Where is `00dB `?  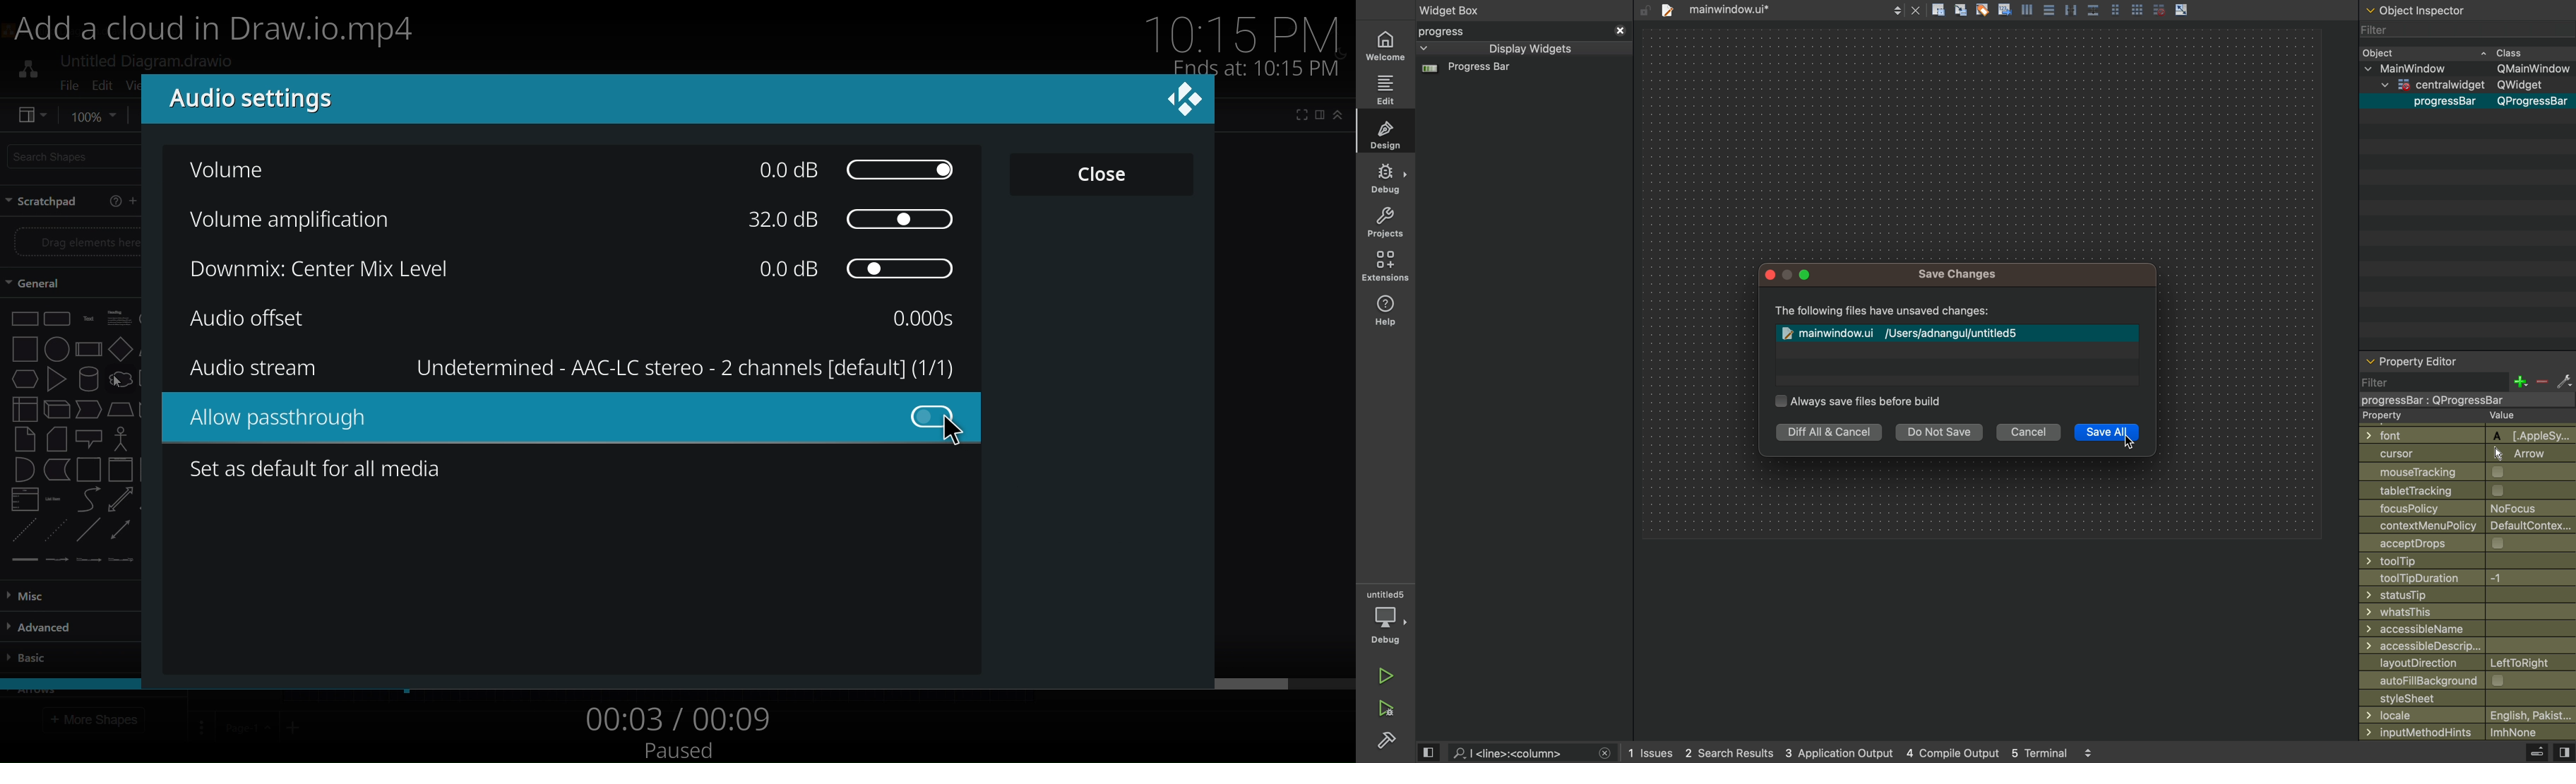 00dB  is located at coordinates (855, 169).